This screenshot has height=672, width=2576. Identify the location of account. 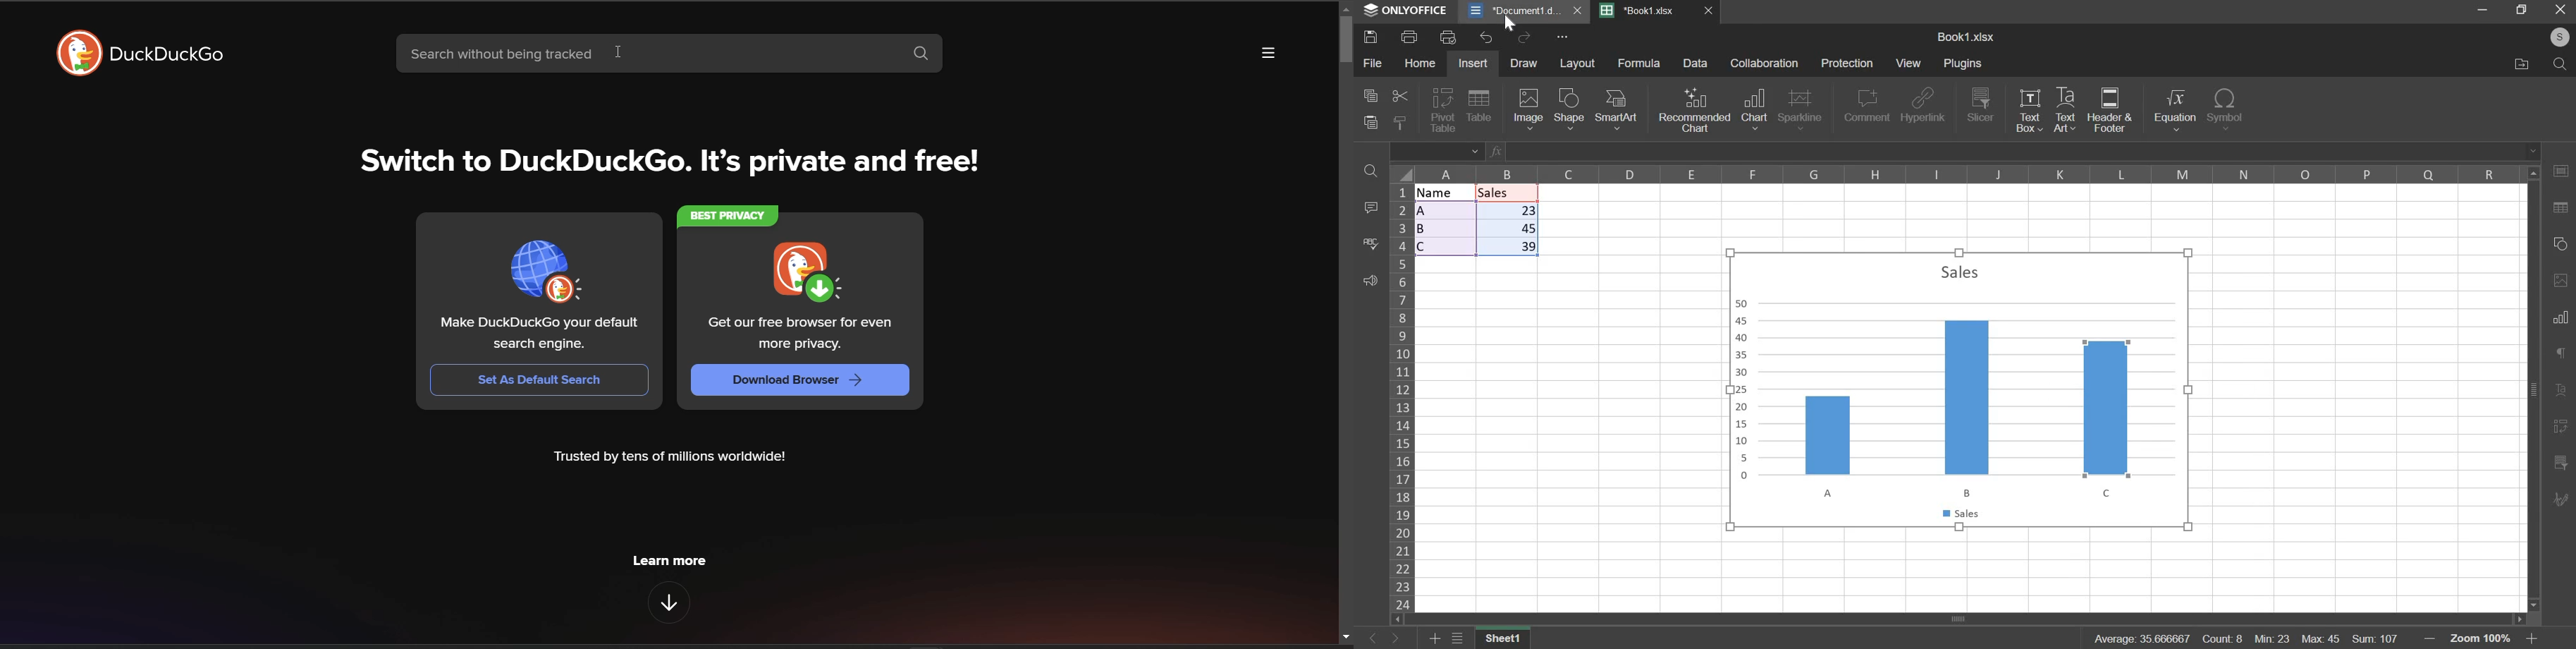
(2557, 40).